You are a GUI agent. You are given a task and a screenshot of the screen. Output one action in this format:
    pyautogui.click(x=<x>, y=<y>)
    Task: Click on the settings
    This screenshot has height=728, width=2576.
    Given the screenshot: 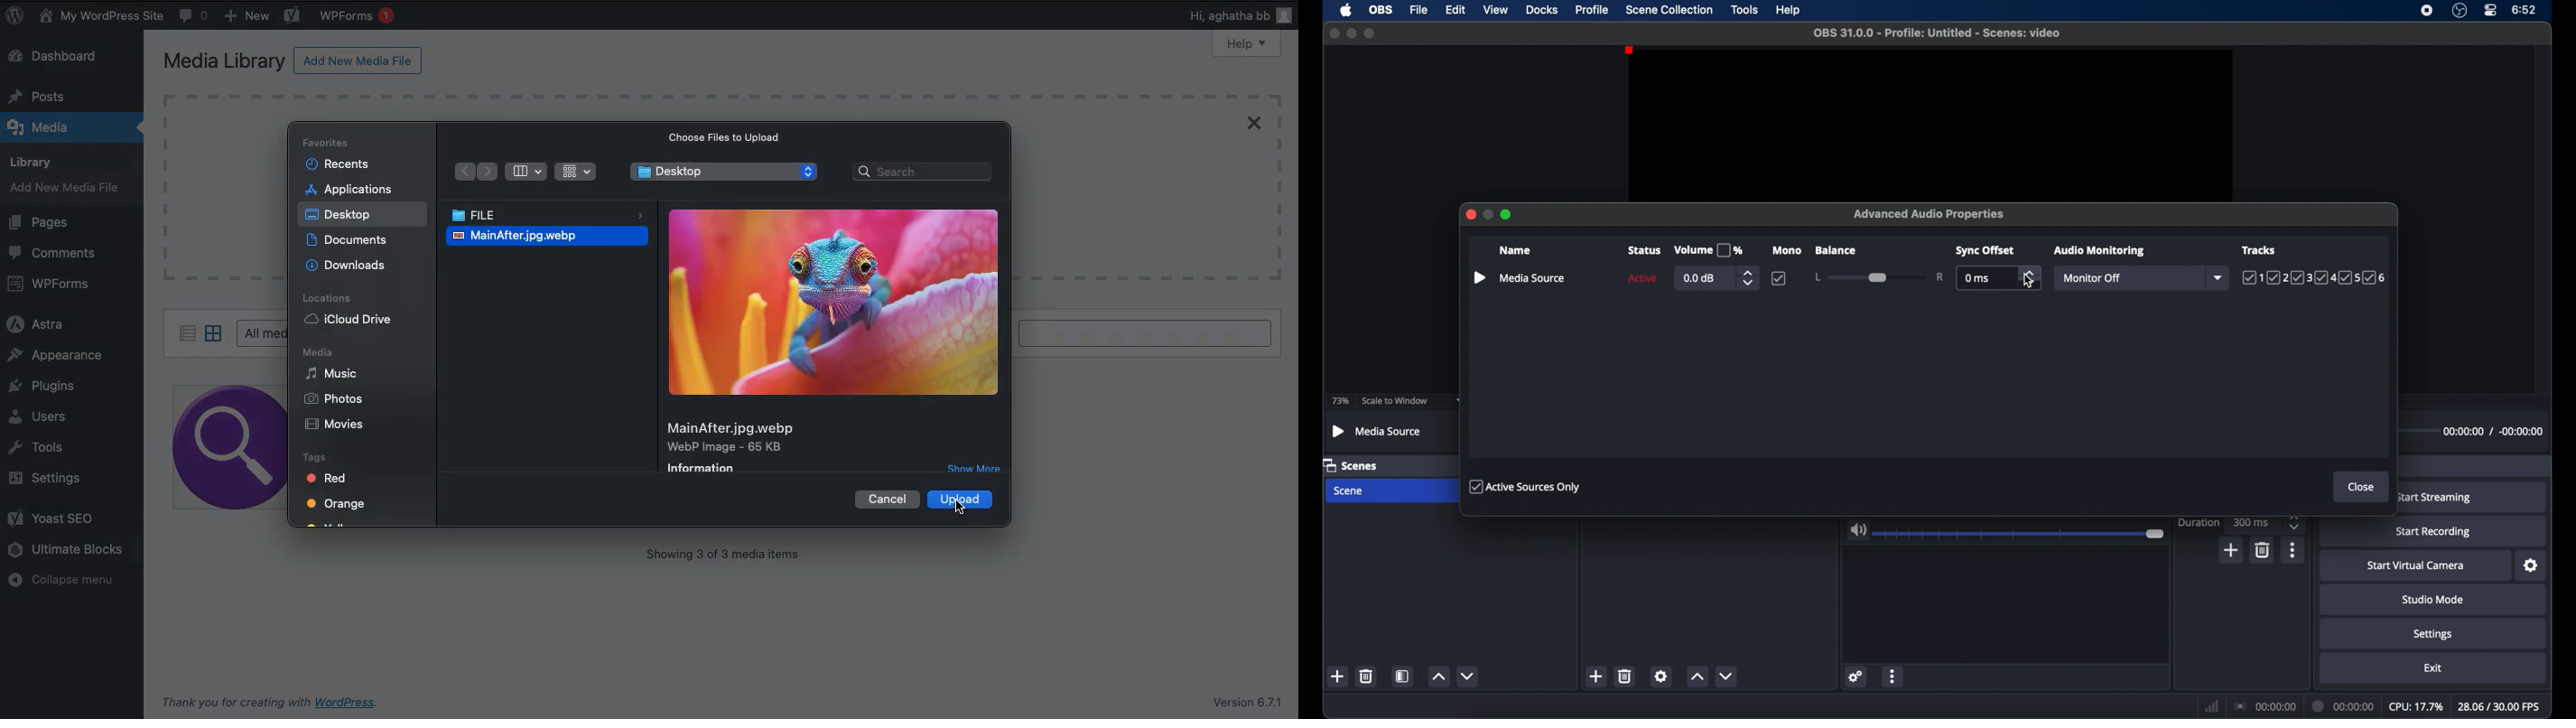 What is the action you would take?
    pyautogui.click(x=1661, y=676)
    